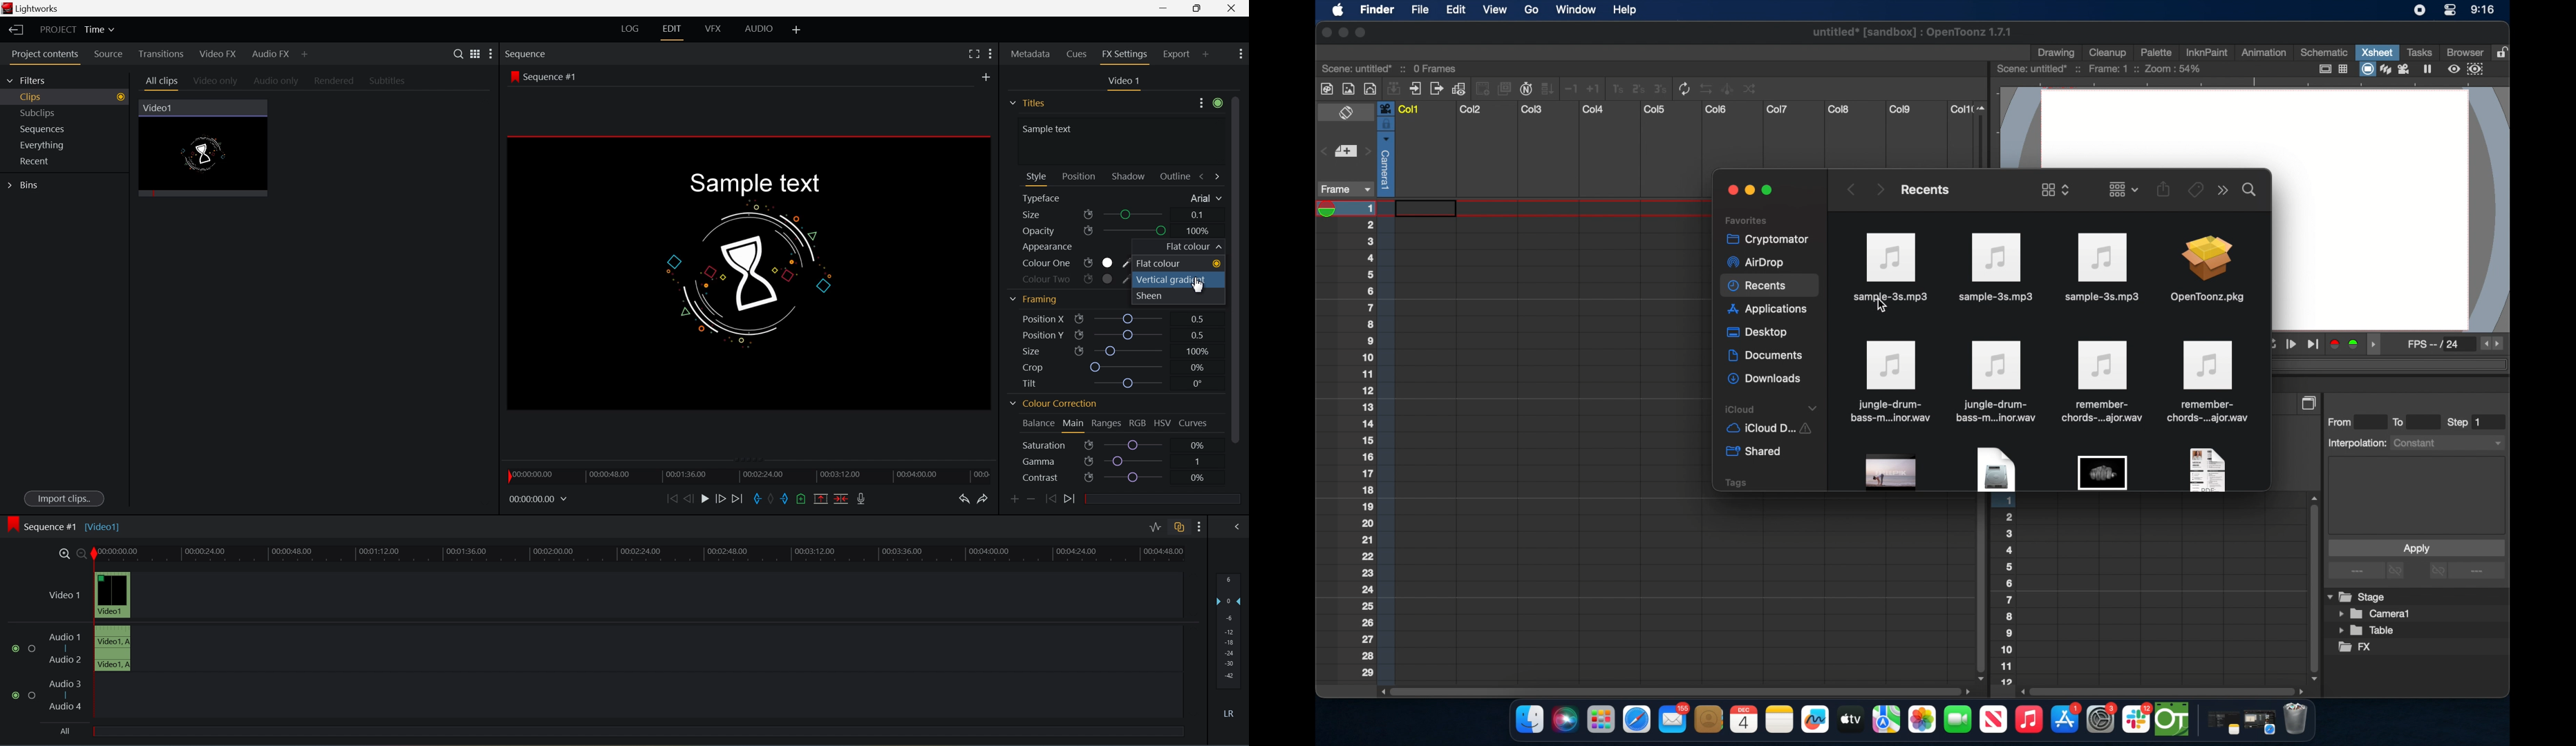  What do you see at coordinates (306, 56) in the screenshot?
I see `More` at bounding box center [306, 56].